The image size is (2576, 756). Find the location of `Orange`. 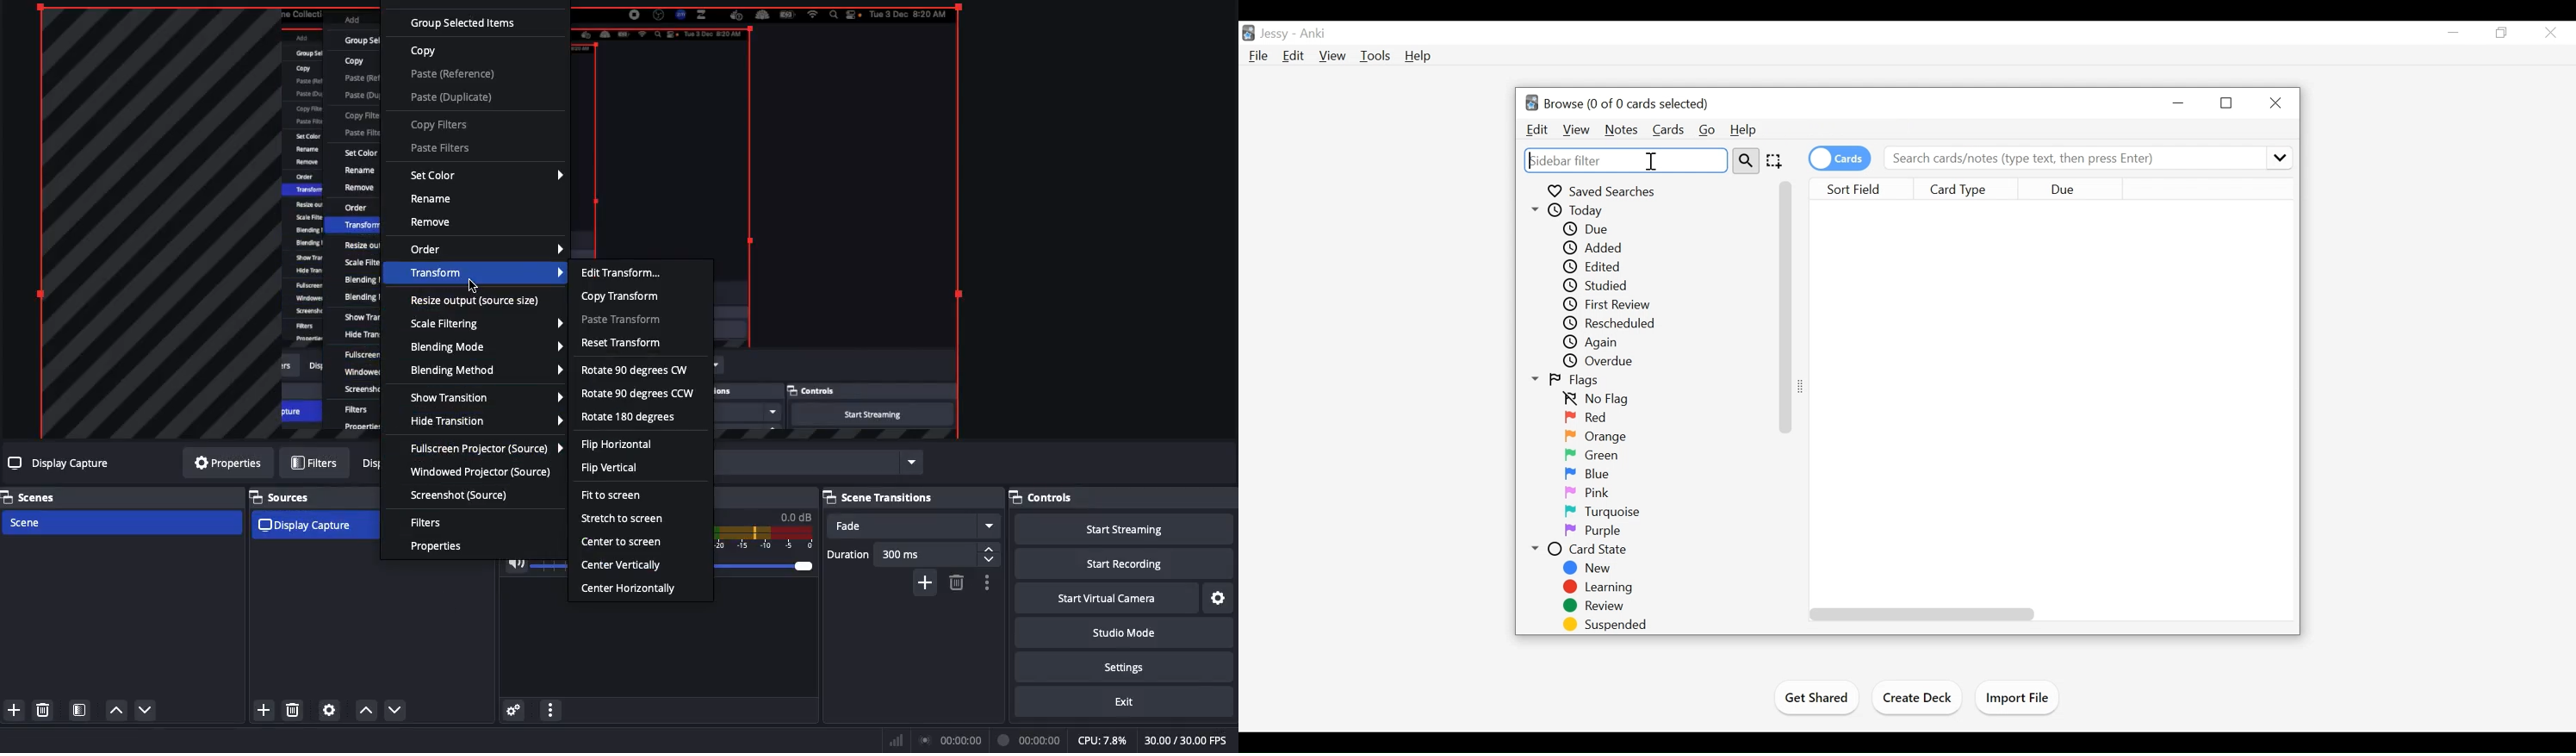

Orange is located at coordinates (1600, 436).